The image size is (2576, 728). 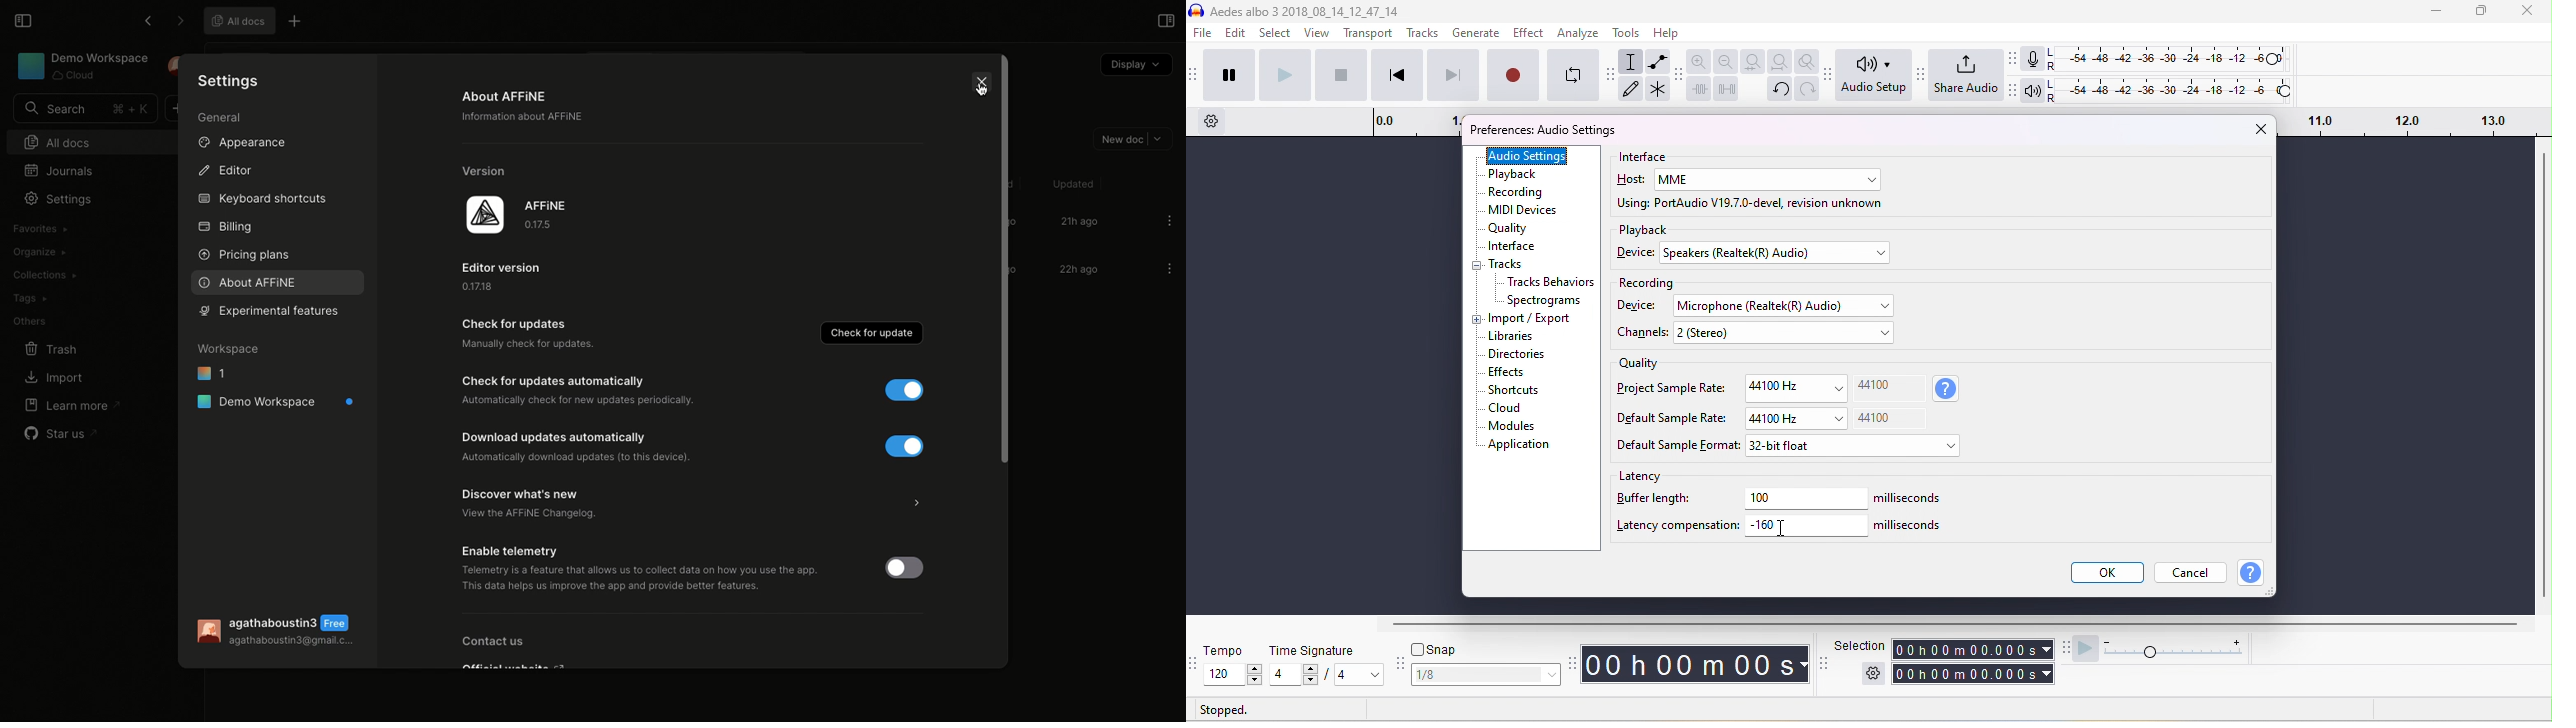 I want to click on maximize, so click(x=2480, y=11).